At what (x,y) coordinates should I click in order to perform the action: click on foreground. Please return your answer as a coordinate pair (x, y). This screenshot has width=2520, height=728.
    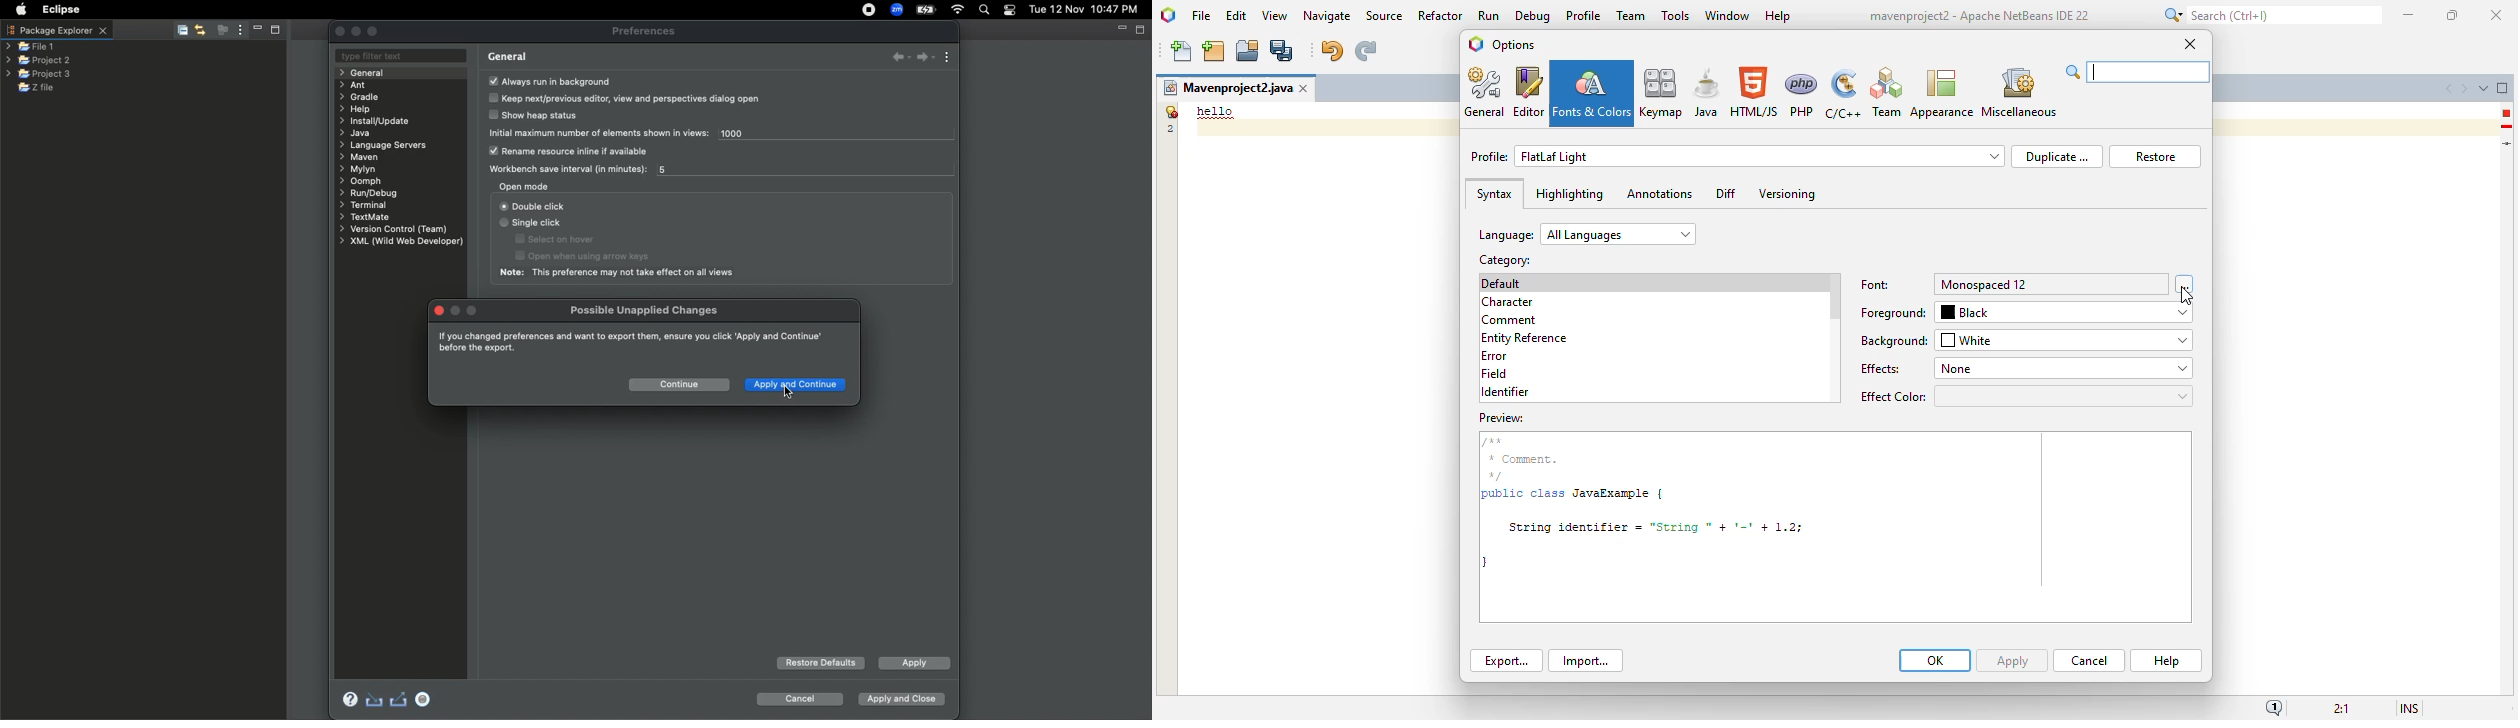
    Looking at the image, I should click on (1894, 313).